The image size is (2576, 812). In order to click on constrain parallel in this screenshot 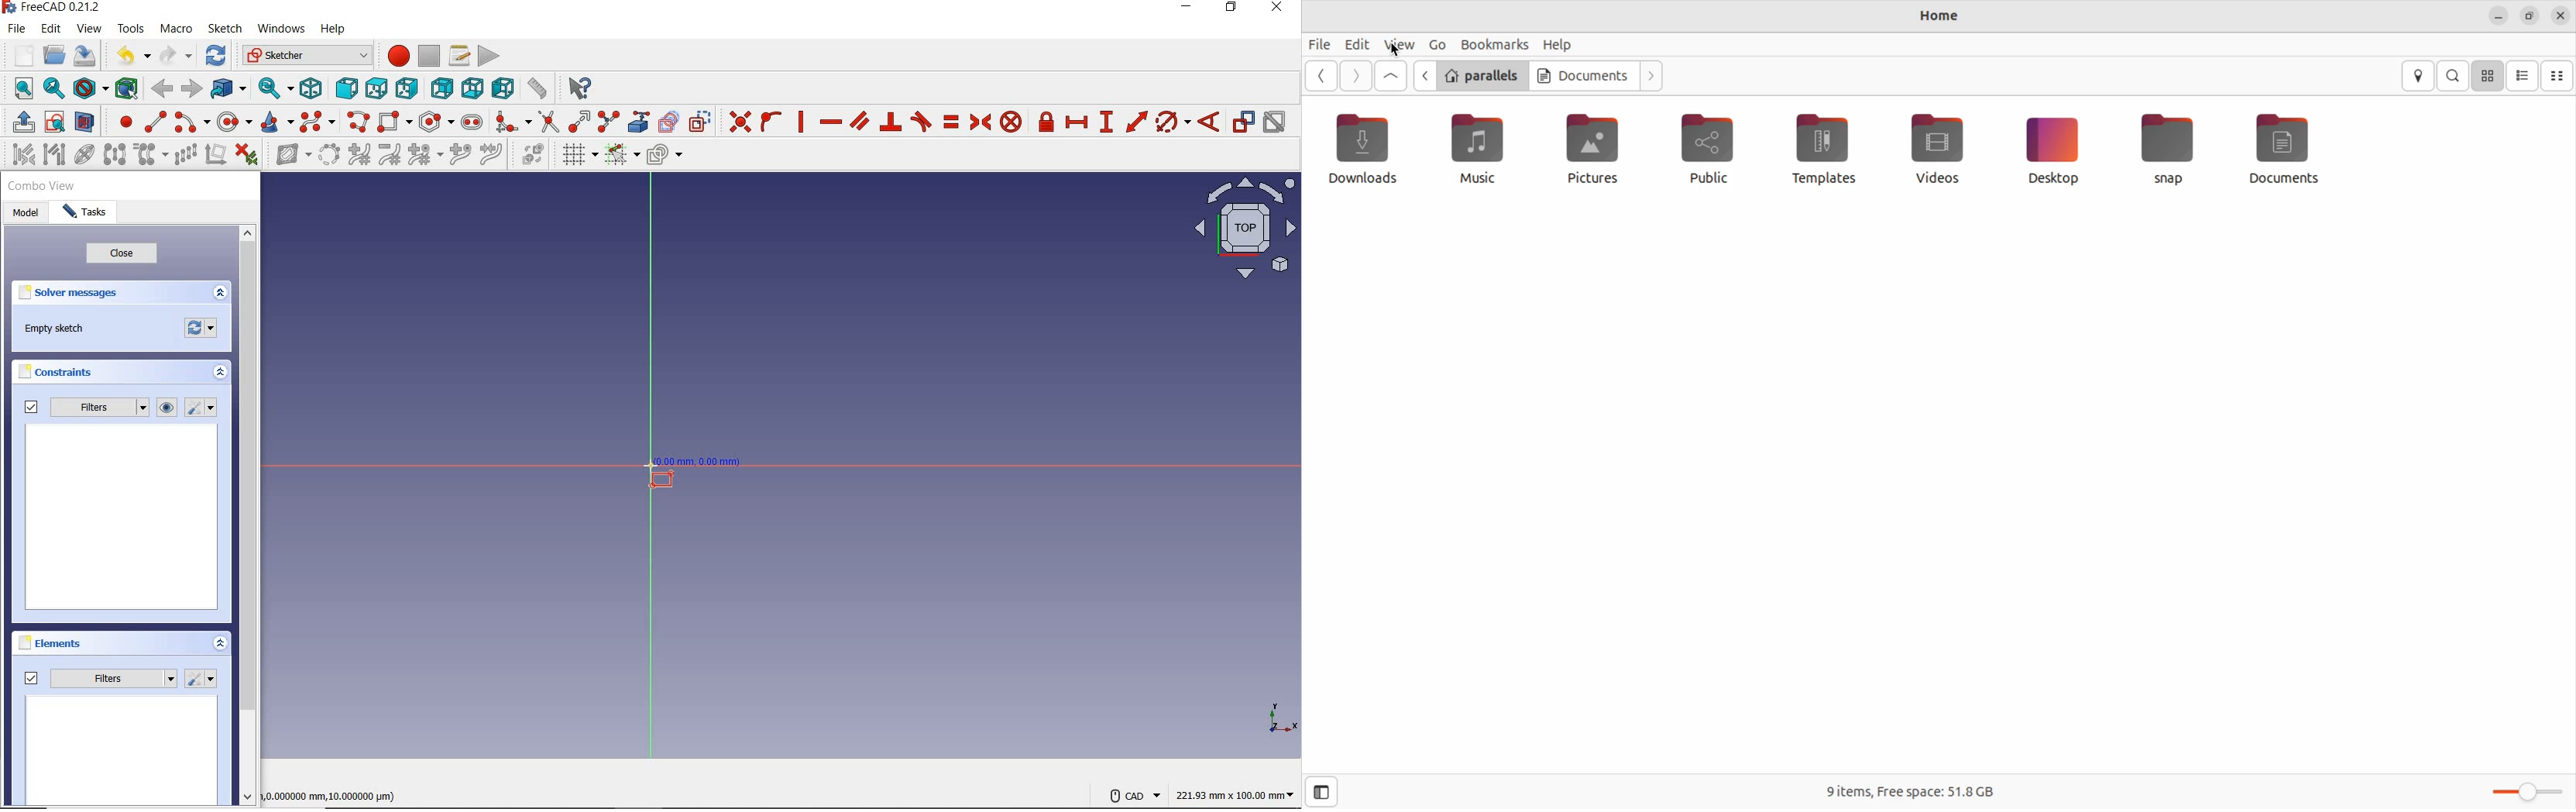, I will do `click(859, 122)`.